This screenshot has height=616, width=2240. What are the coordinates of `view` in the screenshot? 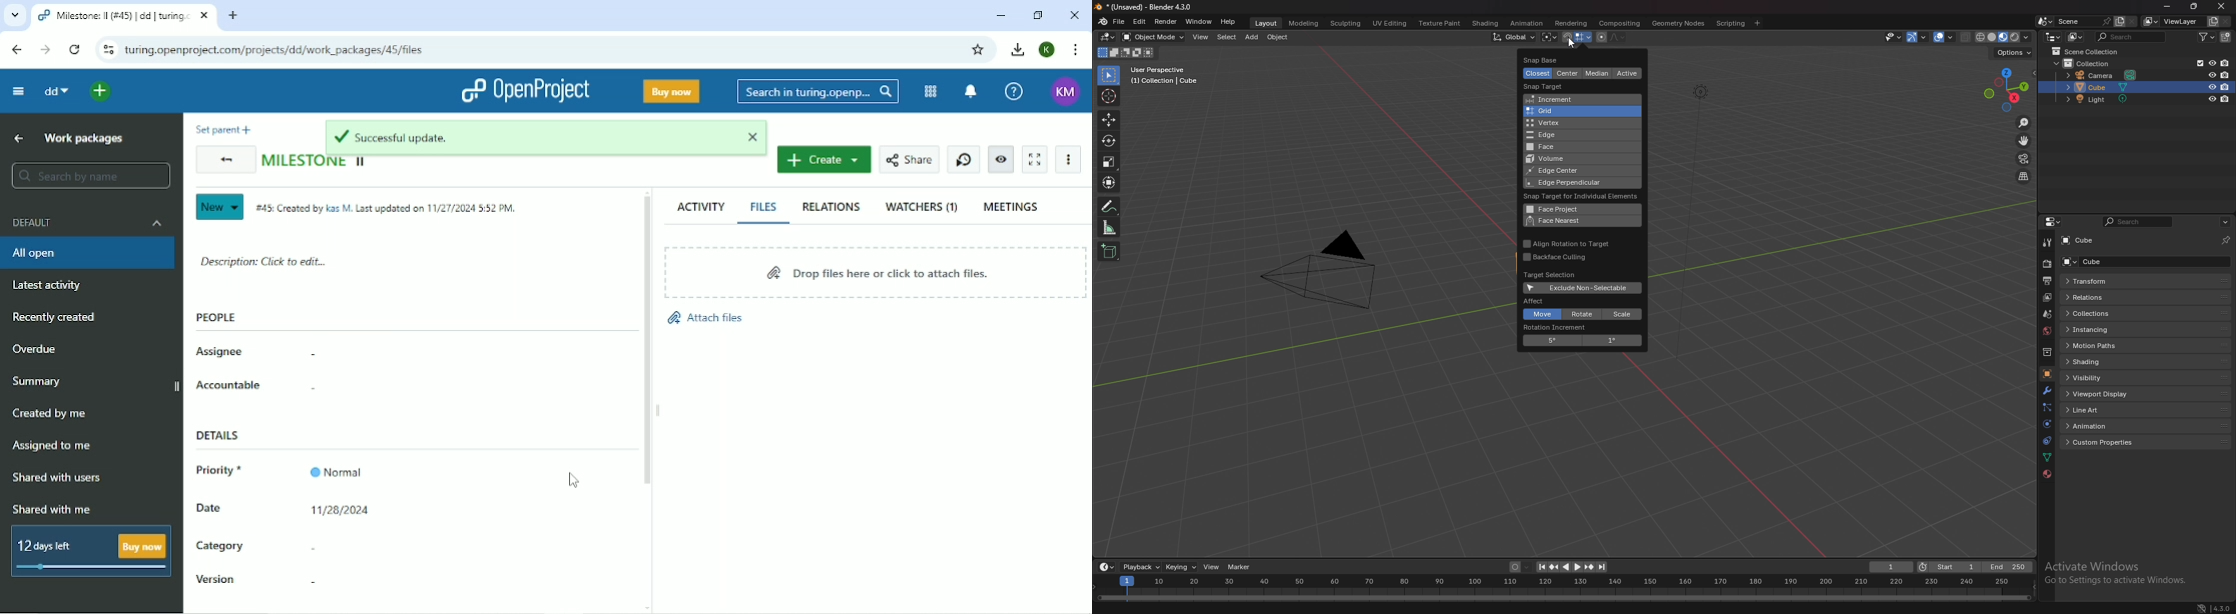 It's located at (1212, 568).